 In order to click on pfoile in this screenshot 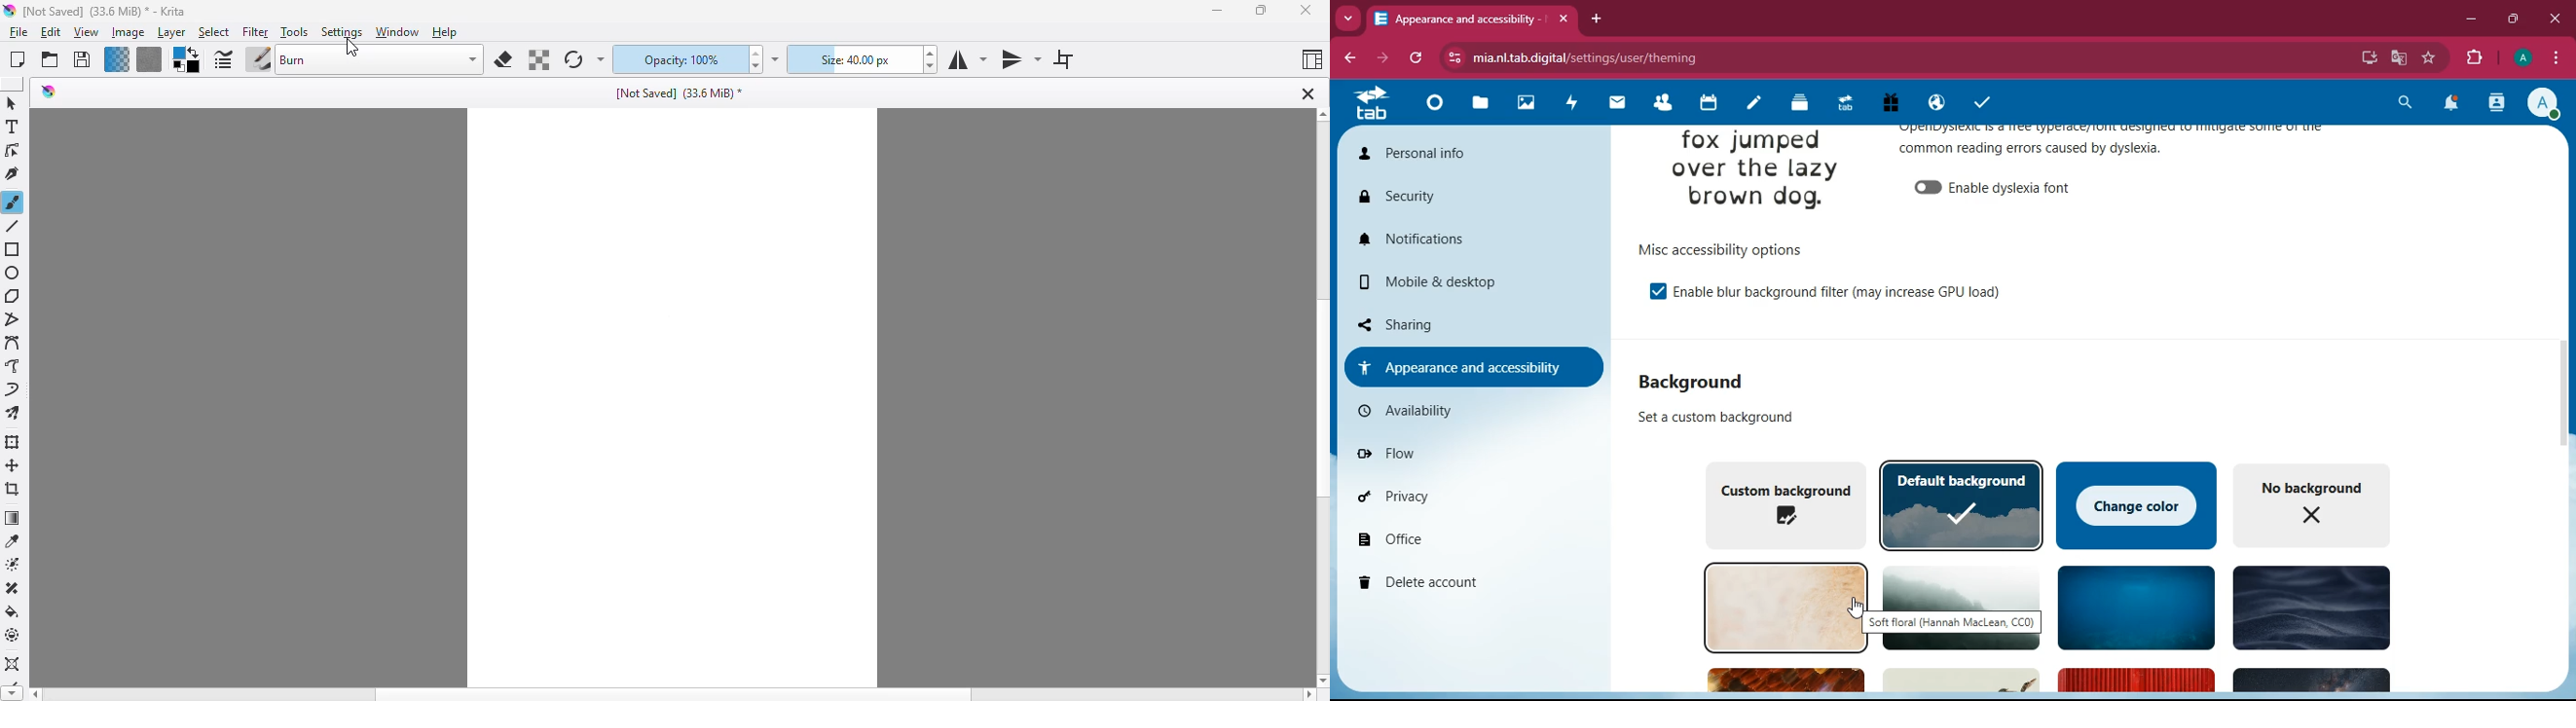, I will do `click(2522, 58)`.